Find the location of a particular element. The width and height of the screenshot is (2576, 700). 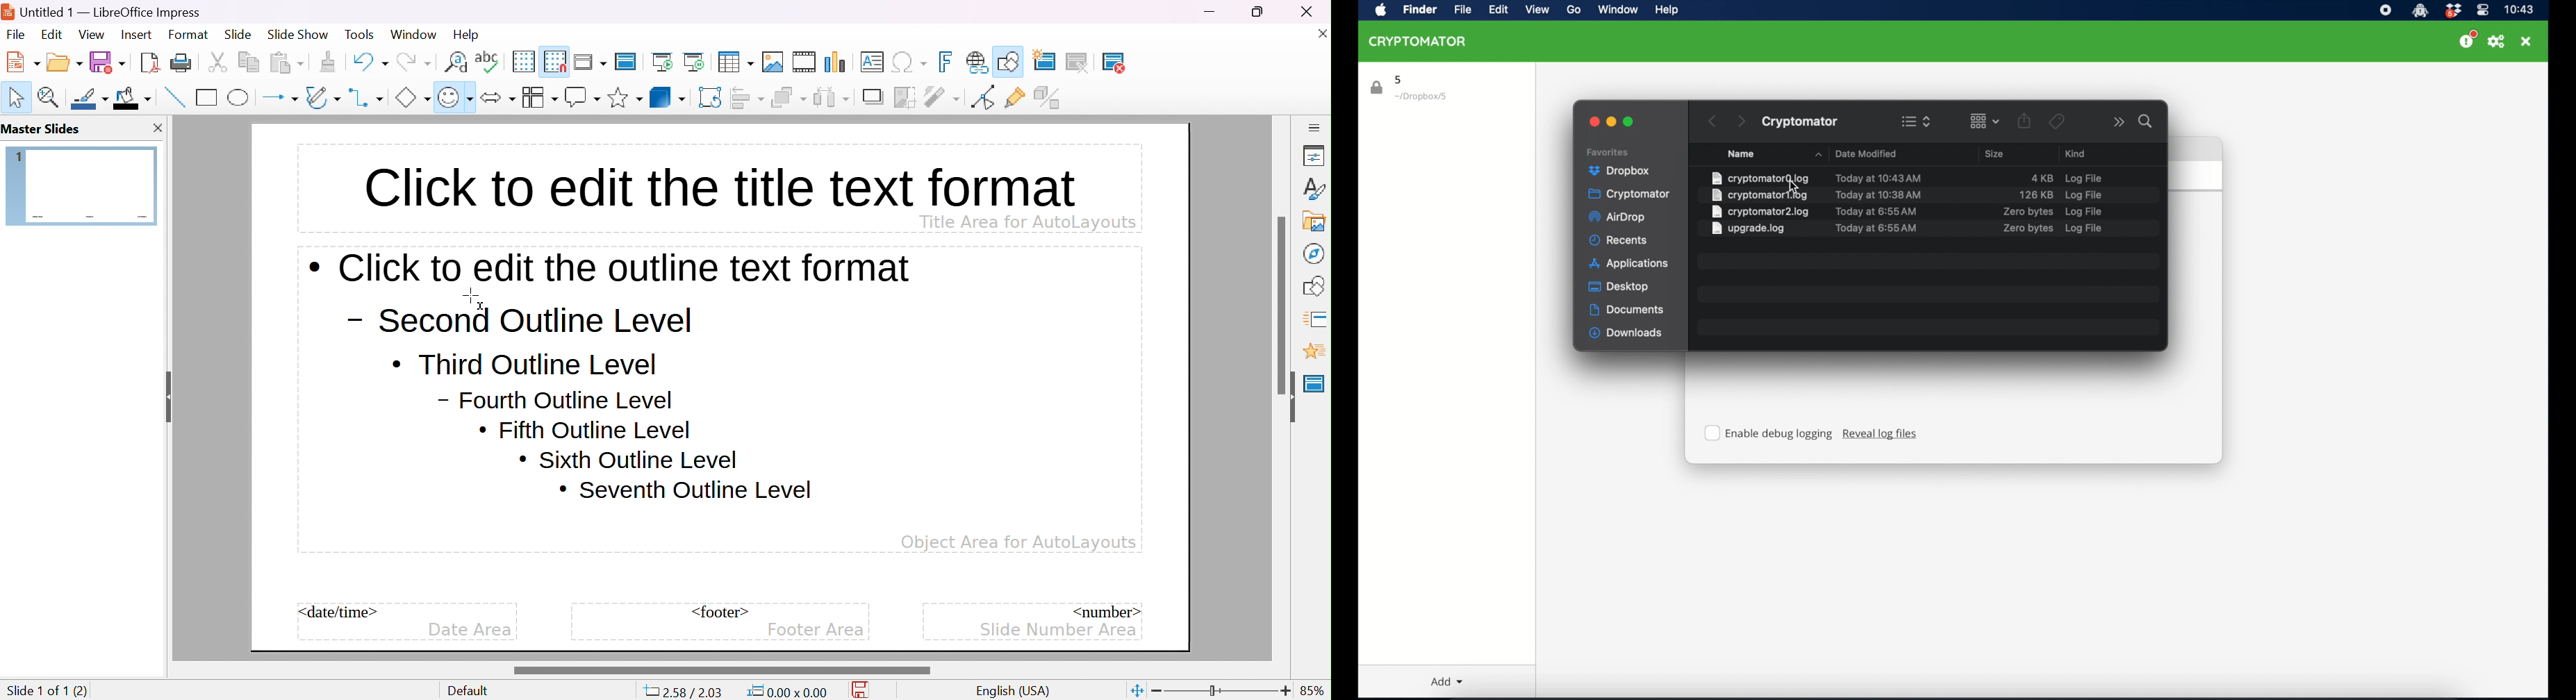

properties is located at coordinates (1314, 157).